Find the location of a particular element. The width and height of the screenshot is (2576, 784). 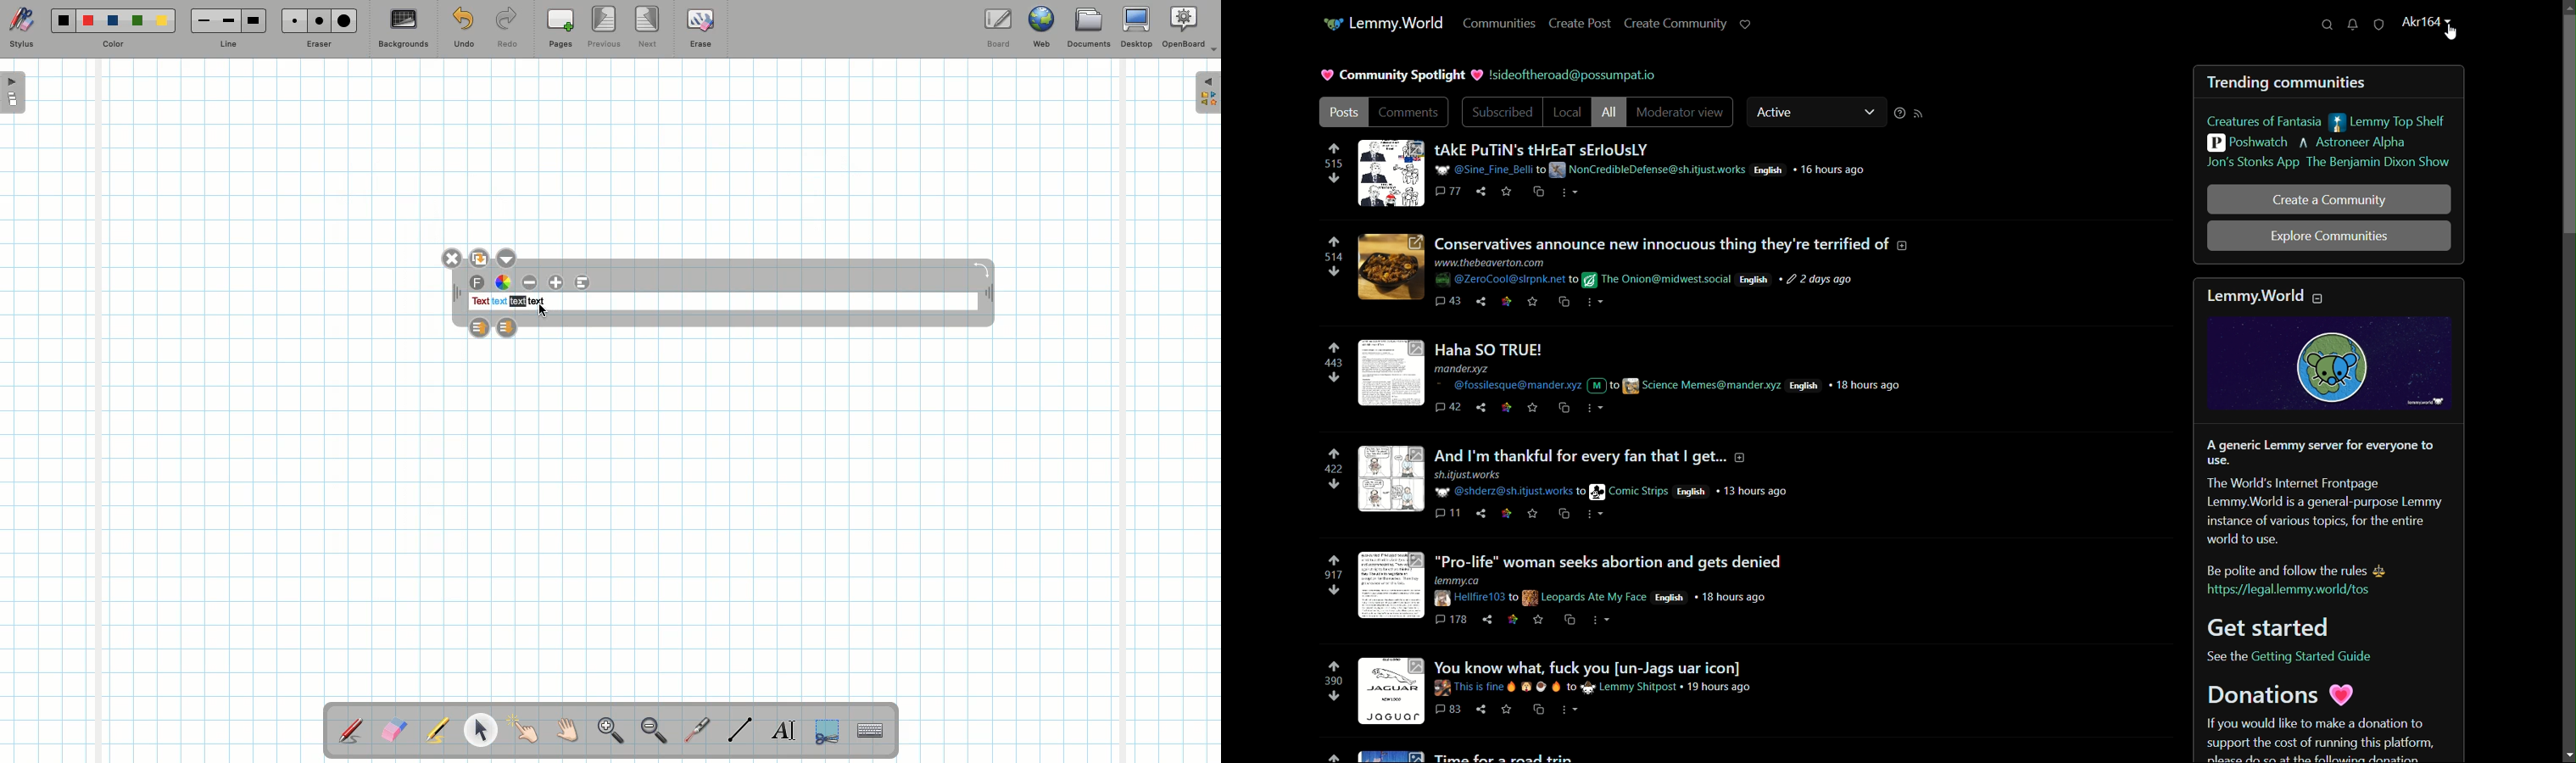

Highlighter is located at coordinates (436, 732).